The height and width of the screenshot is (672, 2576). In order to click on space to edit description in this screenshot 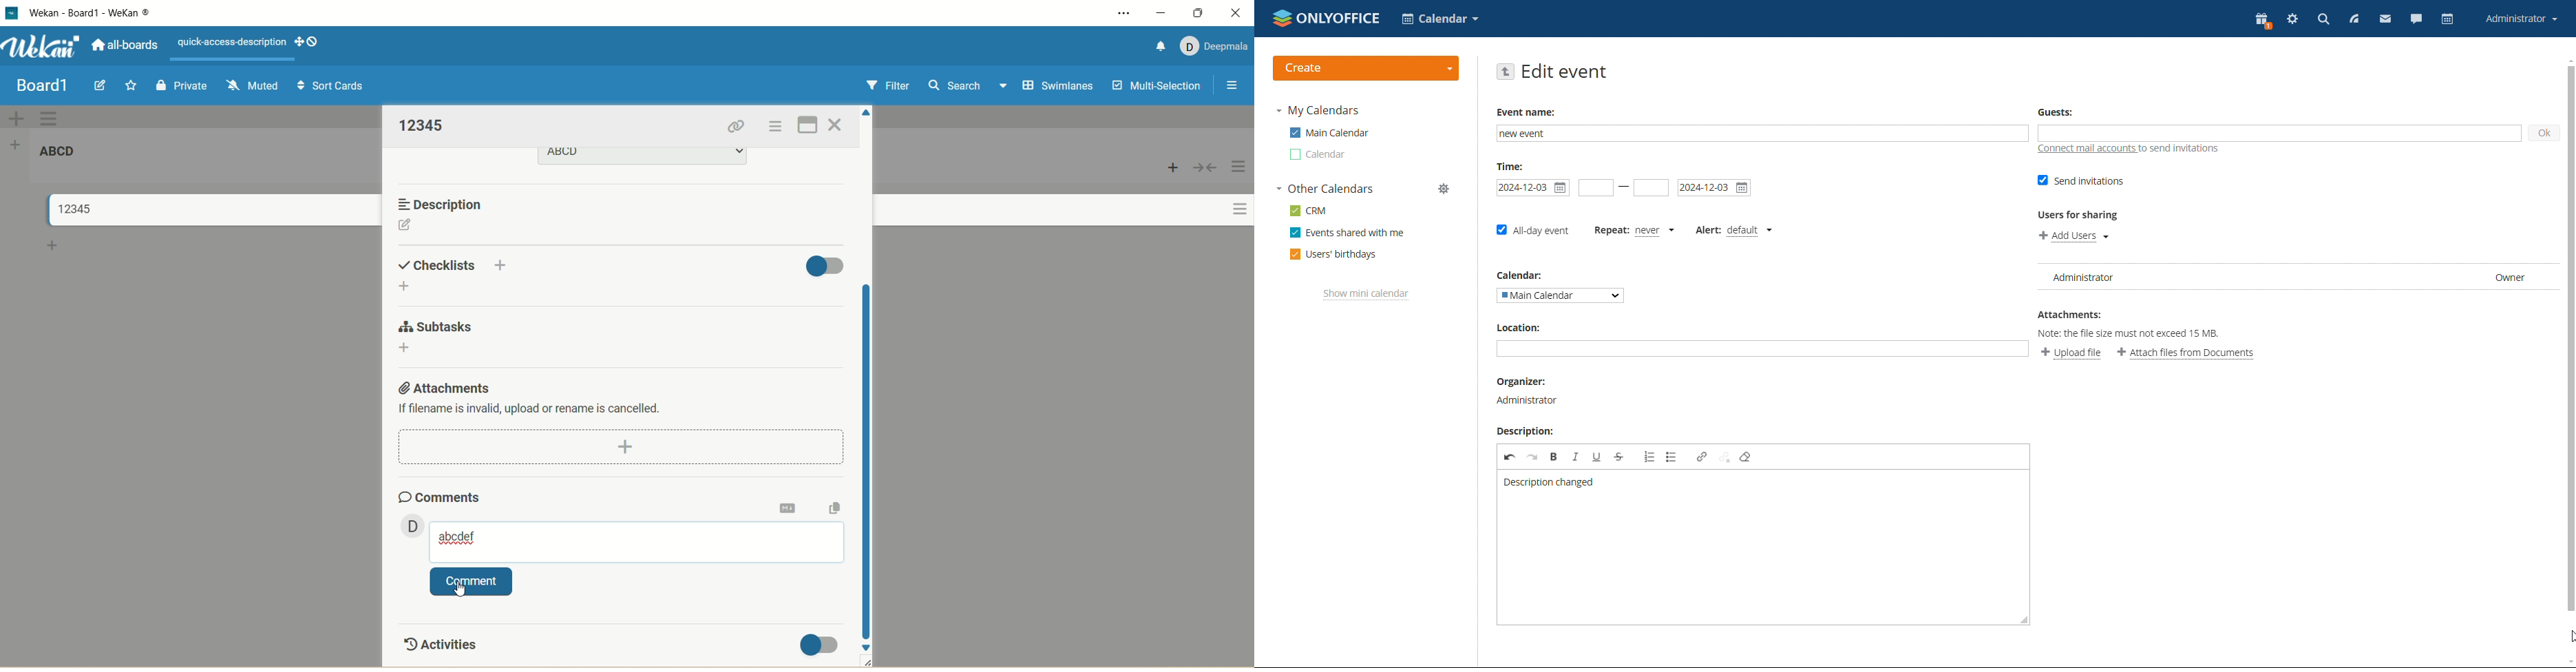, I will do `click(1757, 554)`.